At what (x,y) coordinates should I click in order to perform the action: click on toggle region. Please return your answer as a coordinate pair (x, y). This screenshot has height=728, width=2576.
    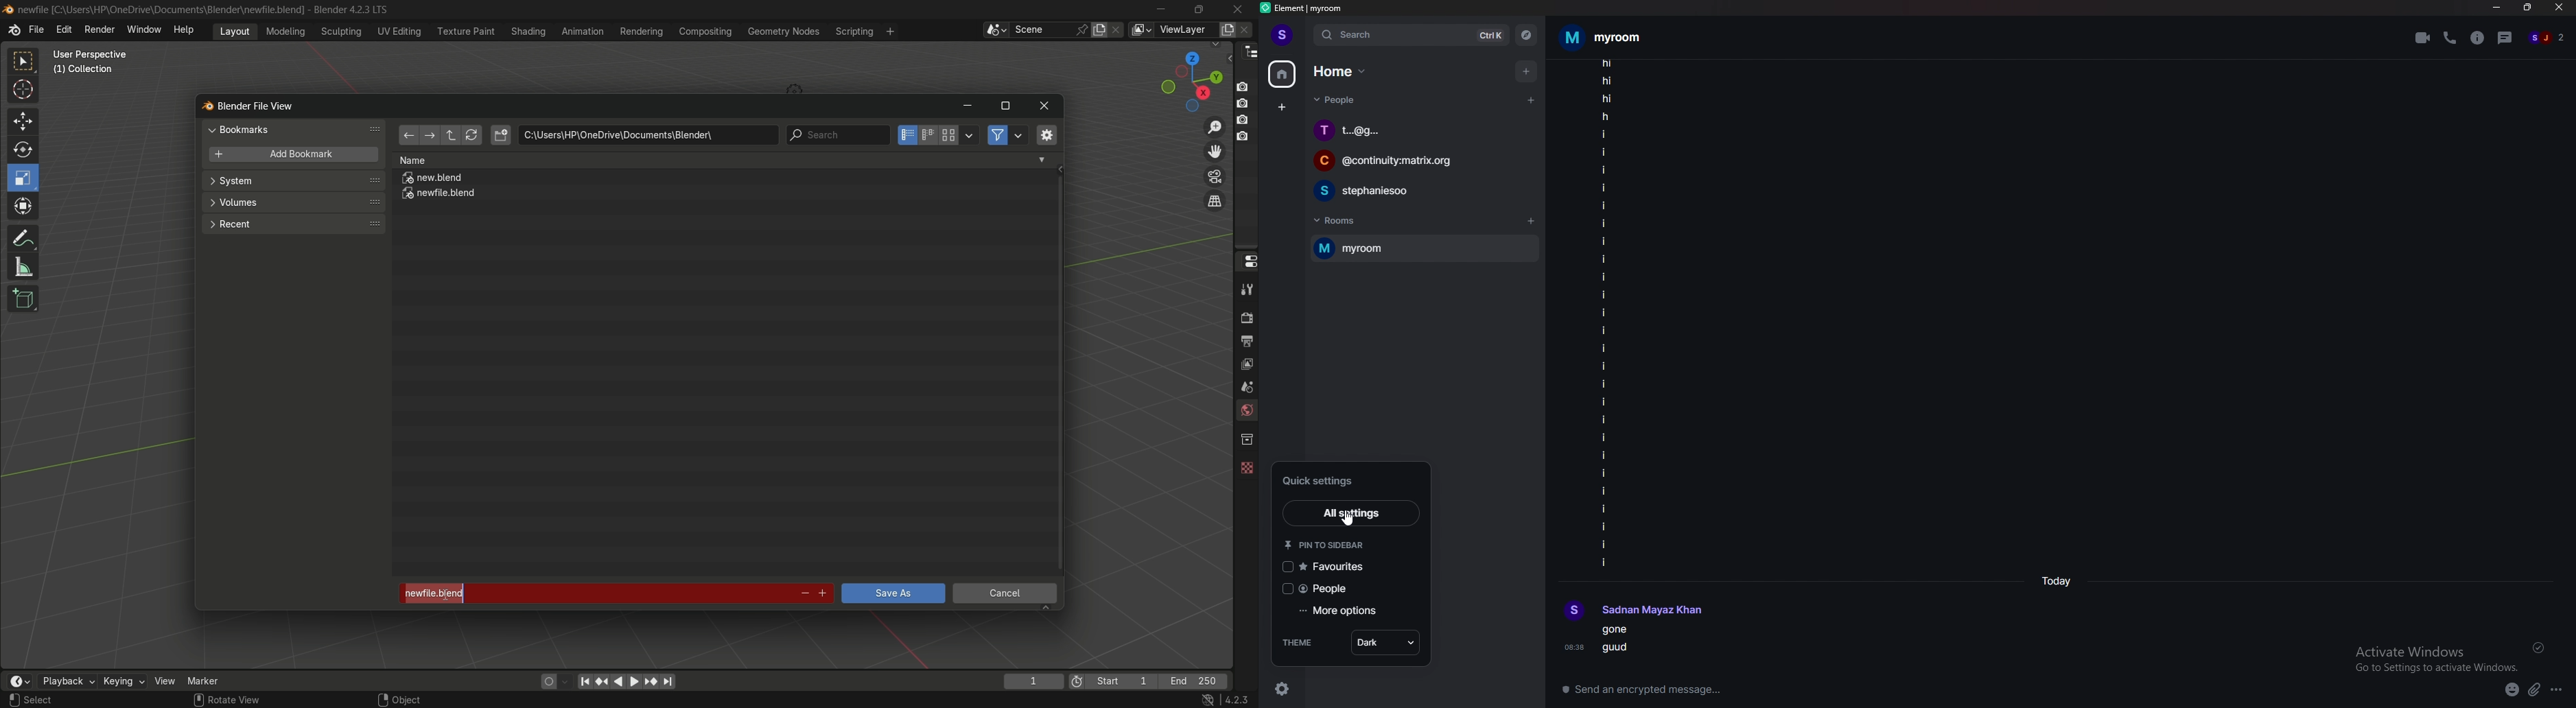
    Looking at the image, I should click on (1046, 134).